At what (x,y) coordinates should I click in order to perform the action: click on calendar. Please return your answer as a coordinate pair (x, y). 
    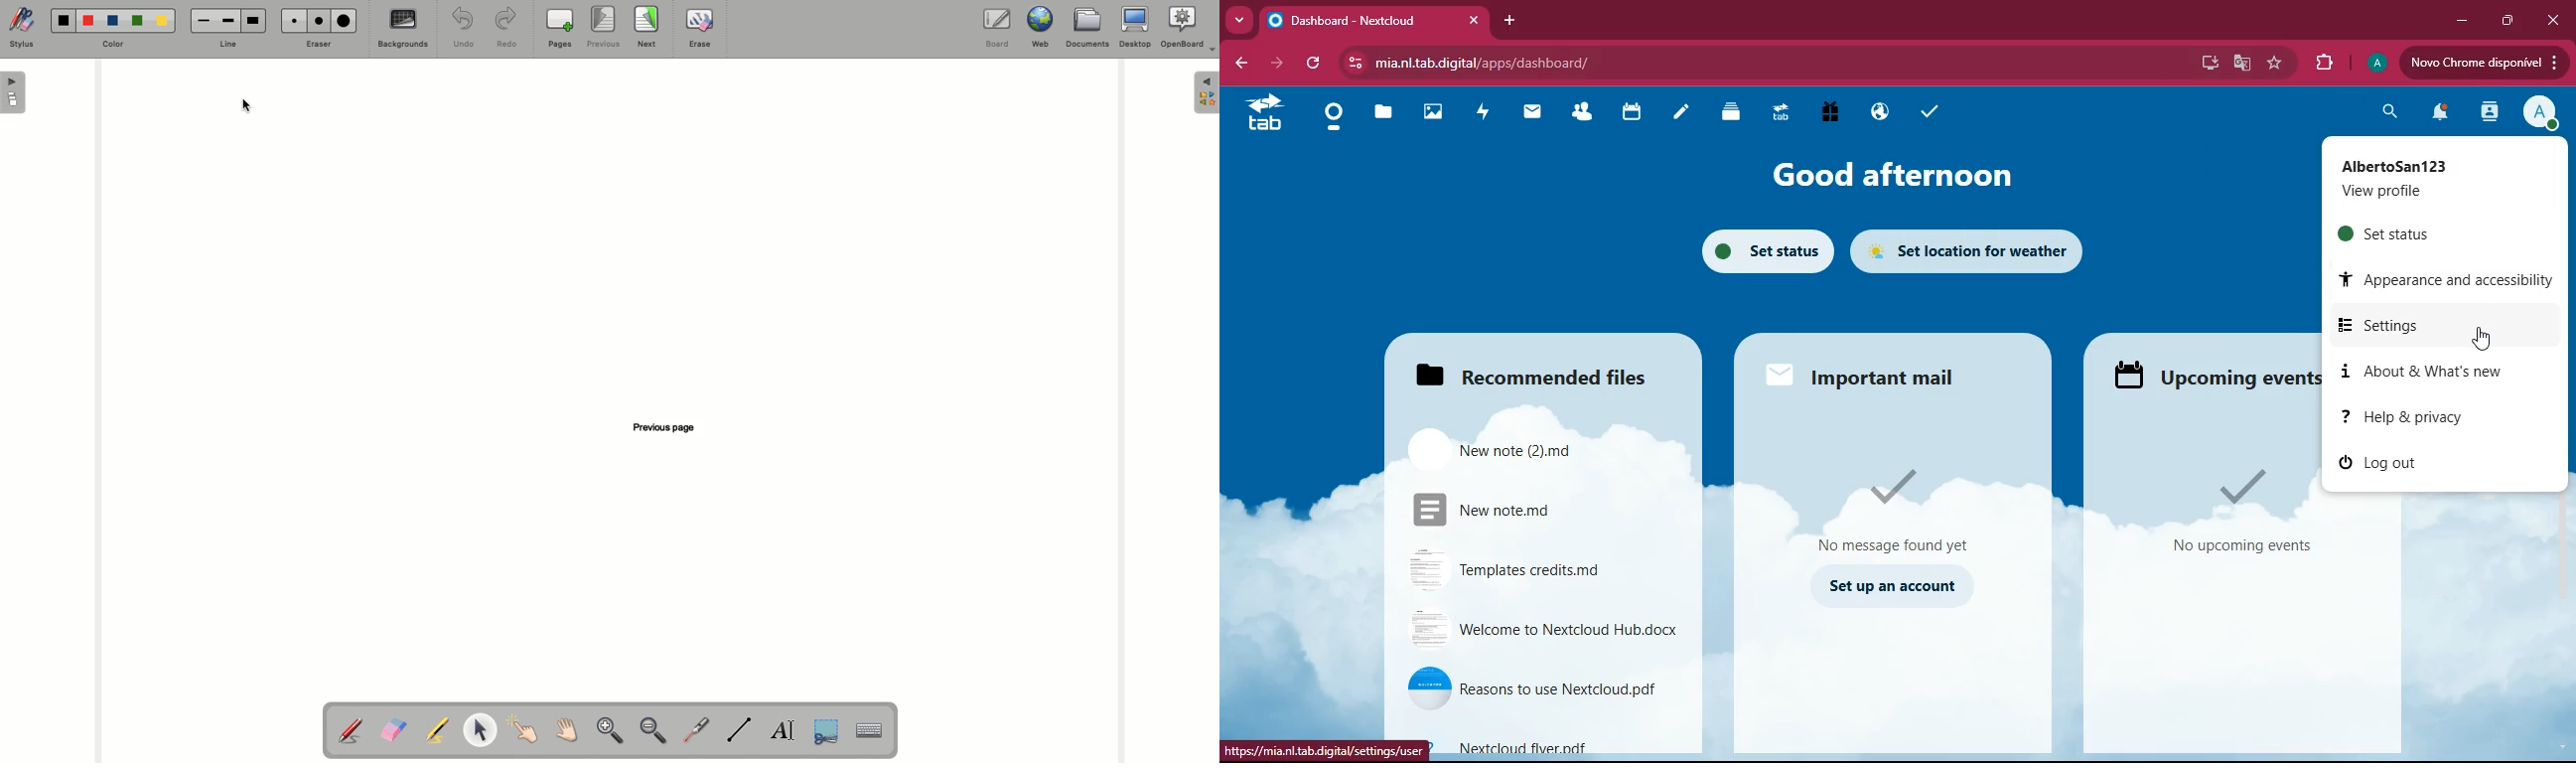
    Looking at the image, I should click on (1632, 114).